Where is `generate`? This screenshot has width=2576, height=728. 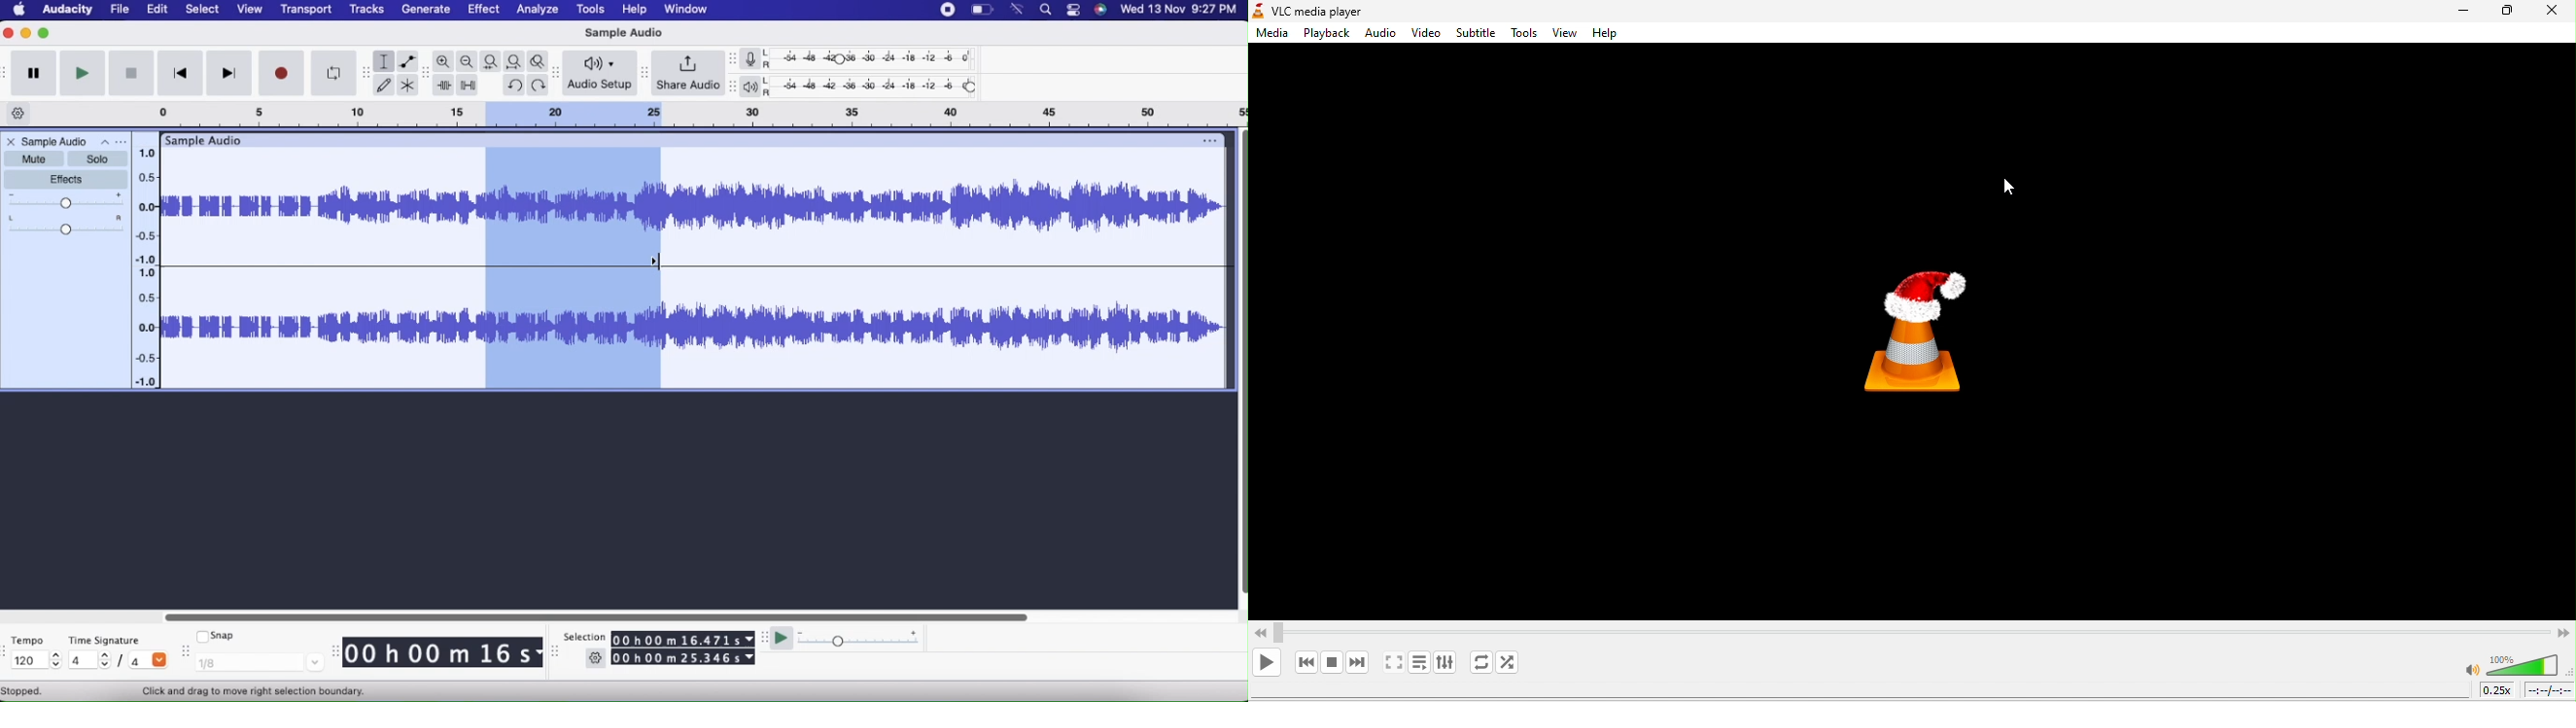 generate is located at coordinates (425, 9).